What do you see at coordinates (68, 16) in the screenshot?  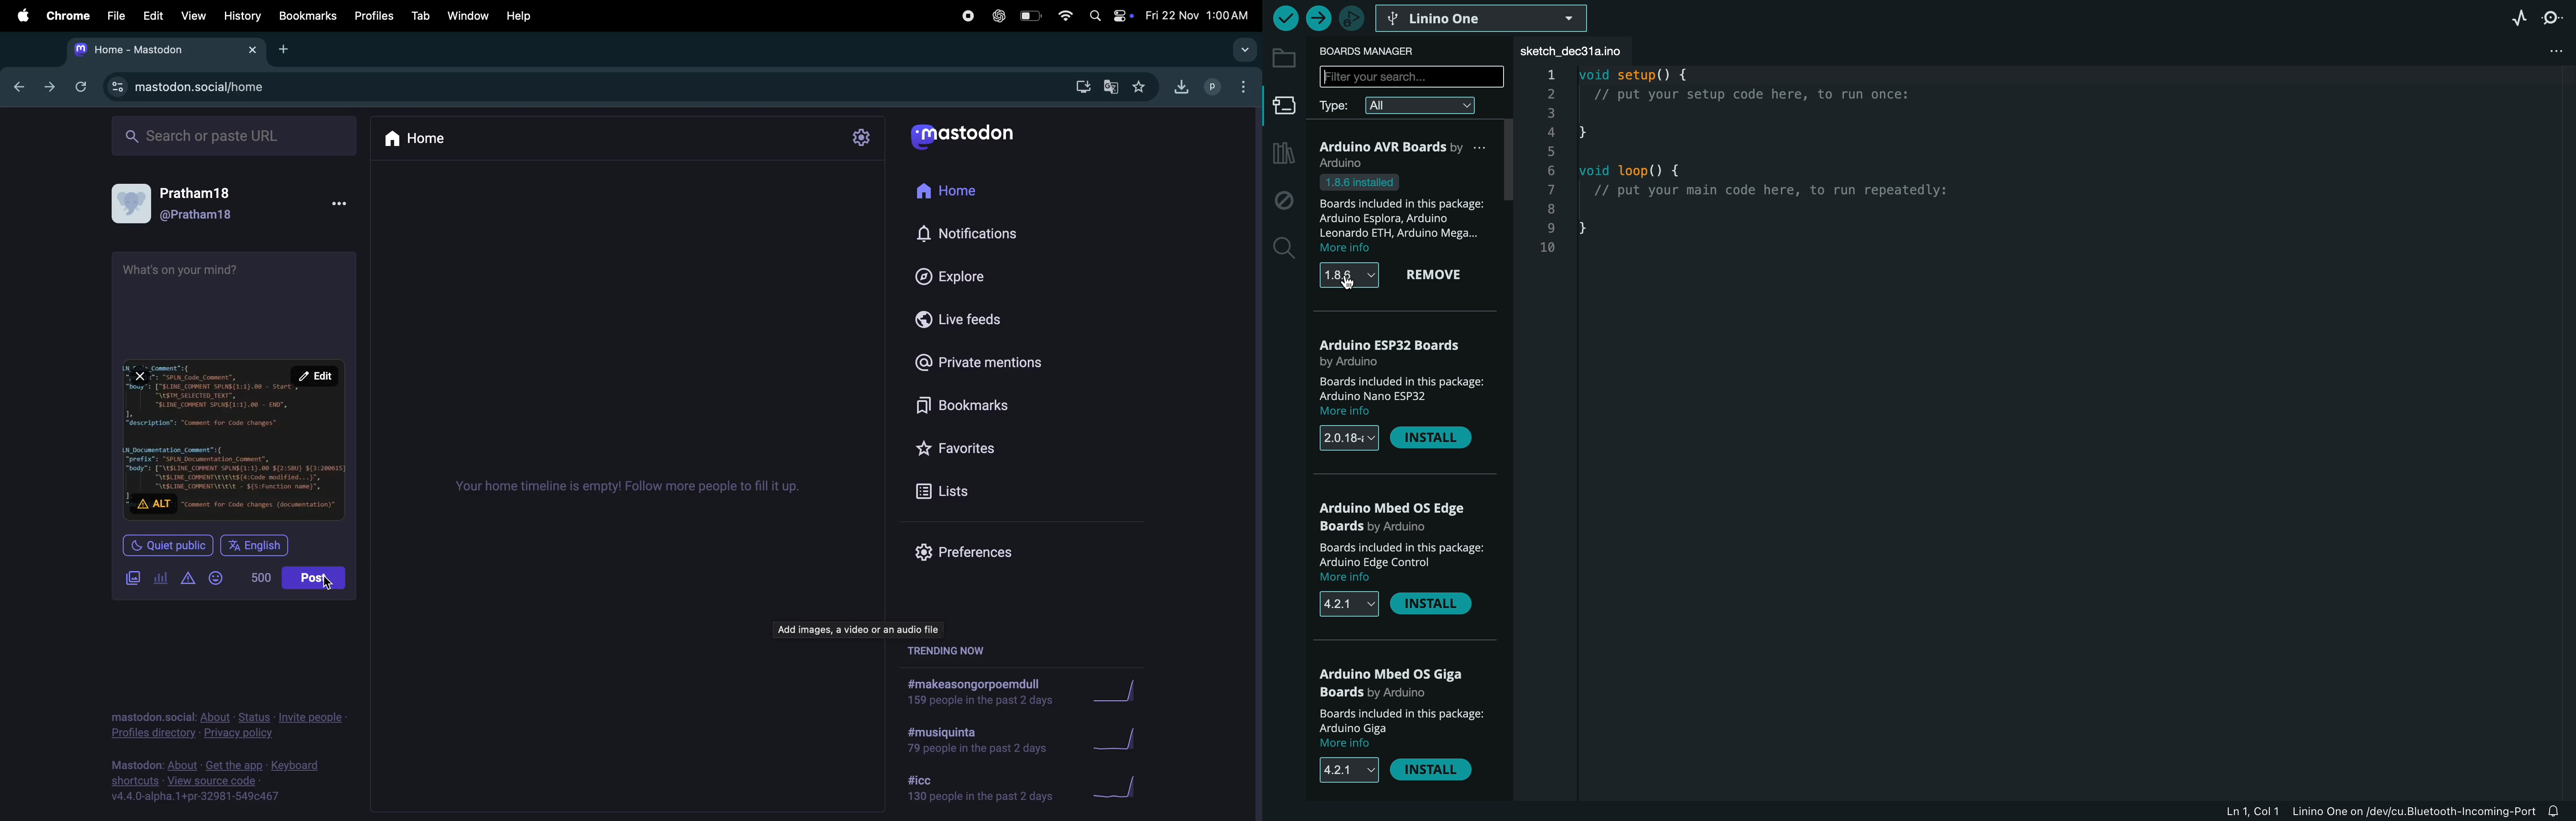 I see `chrome` at bounding box center [68, 16].